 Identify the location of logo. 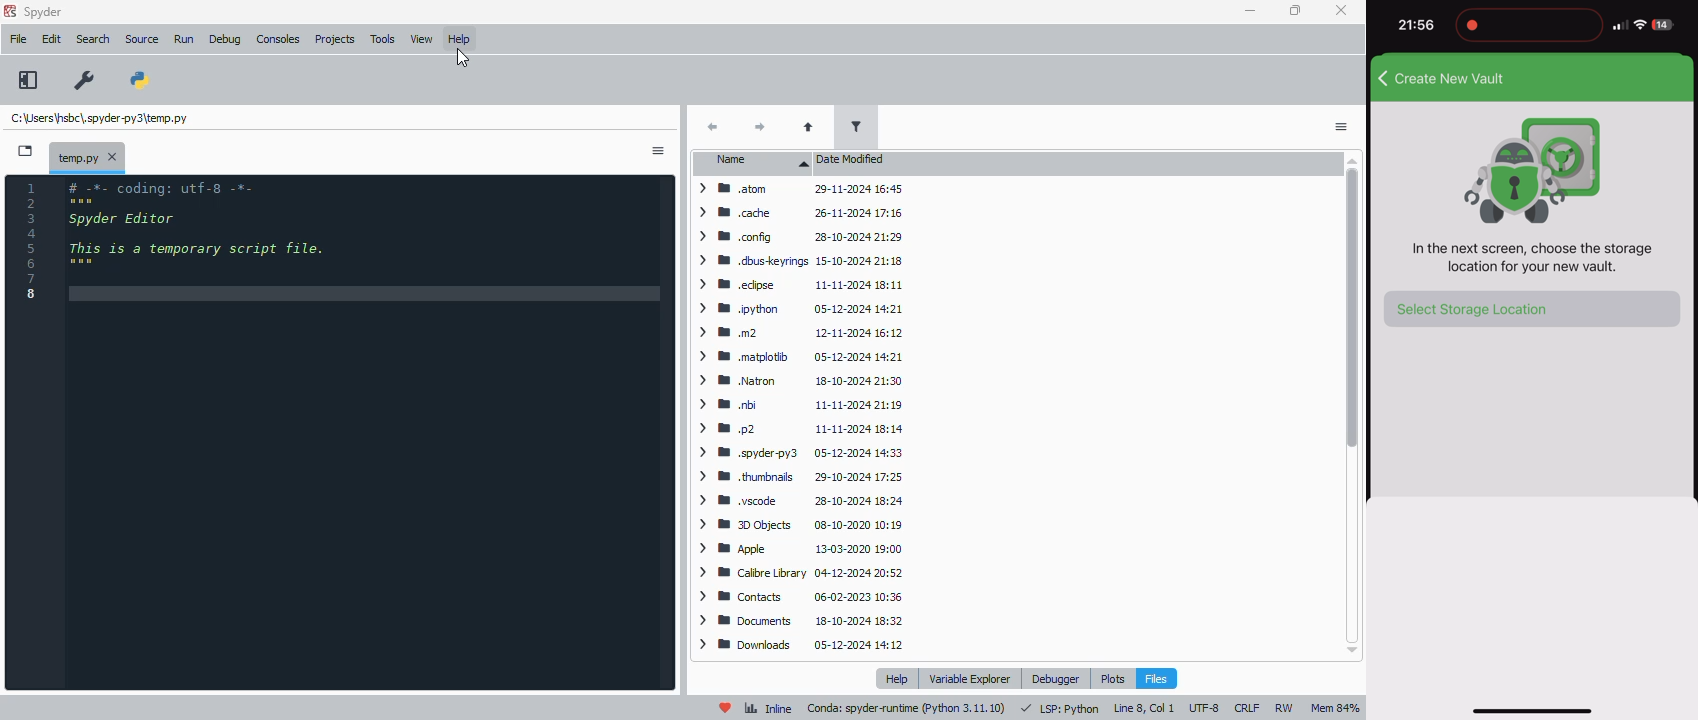
(9, 11).